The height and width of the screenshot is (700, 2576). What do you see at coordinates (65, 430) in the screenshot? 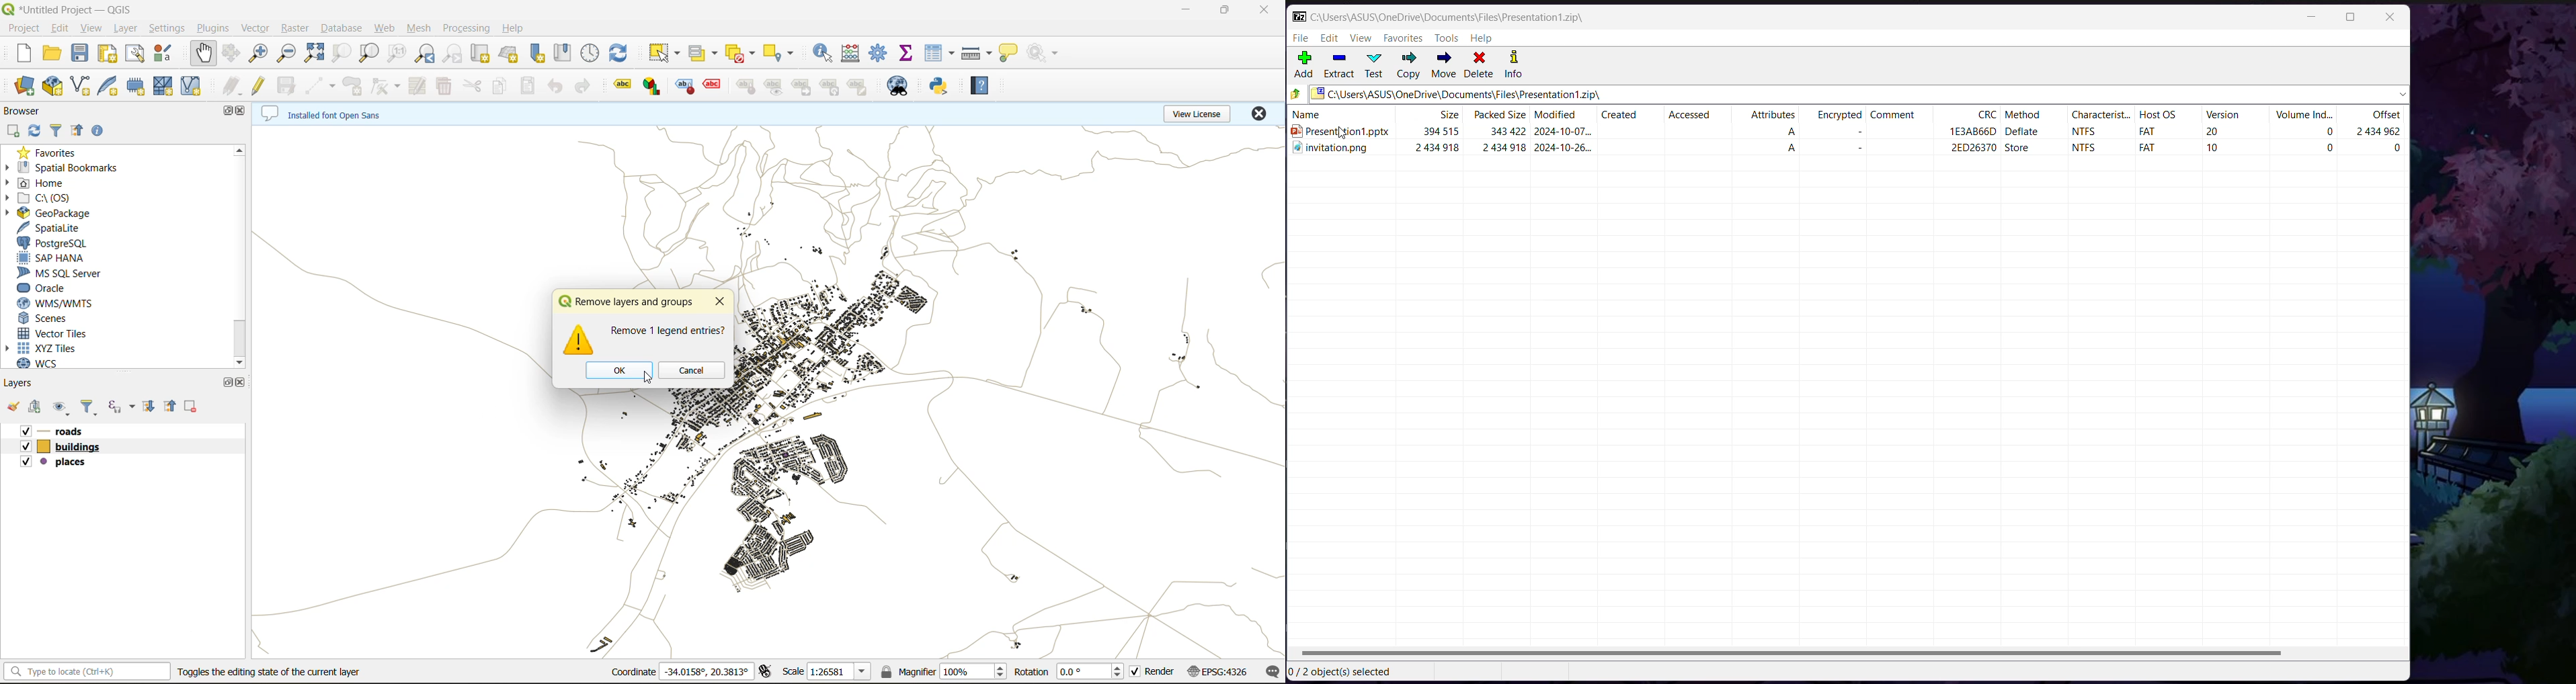
I see `roads layer` at bounding box center [65, 430].